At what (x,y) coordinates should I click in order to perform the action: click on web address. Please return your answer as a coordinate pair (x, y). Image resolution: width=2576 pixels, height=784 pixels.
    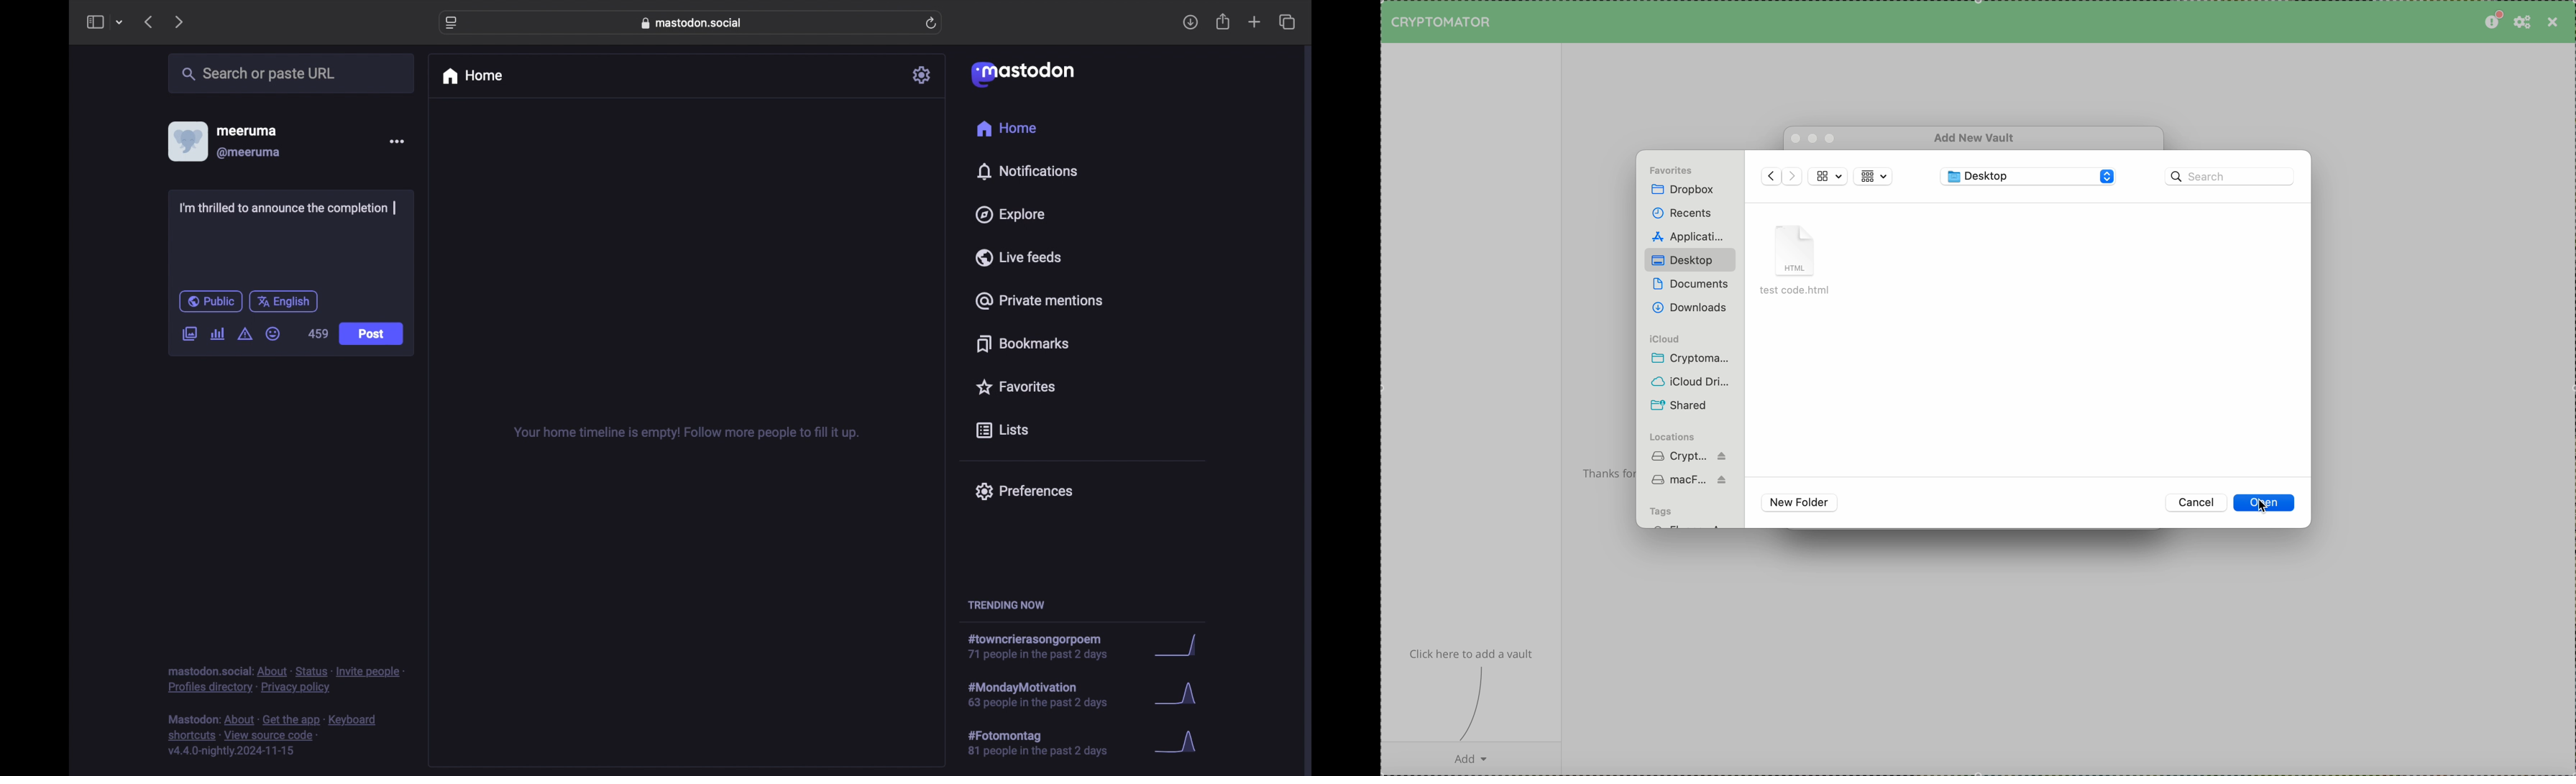
    Looking at the image, I should click on (692, 23).